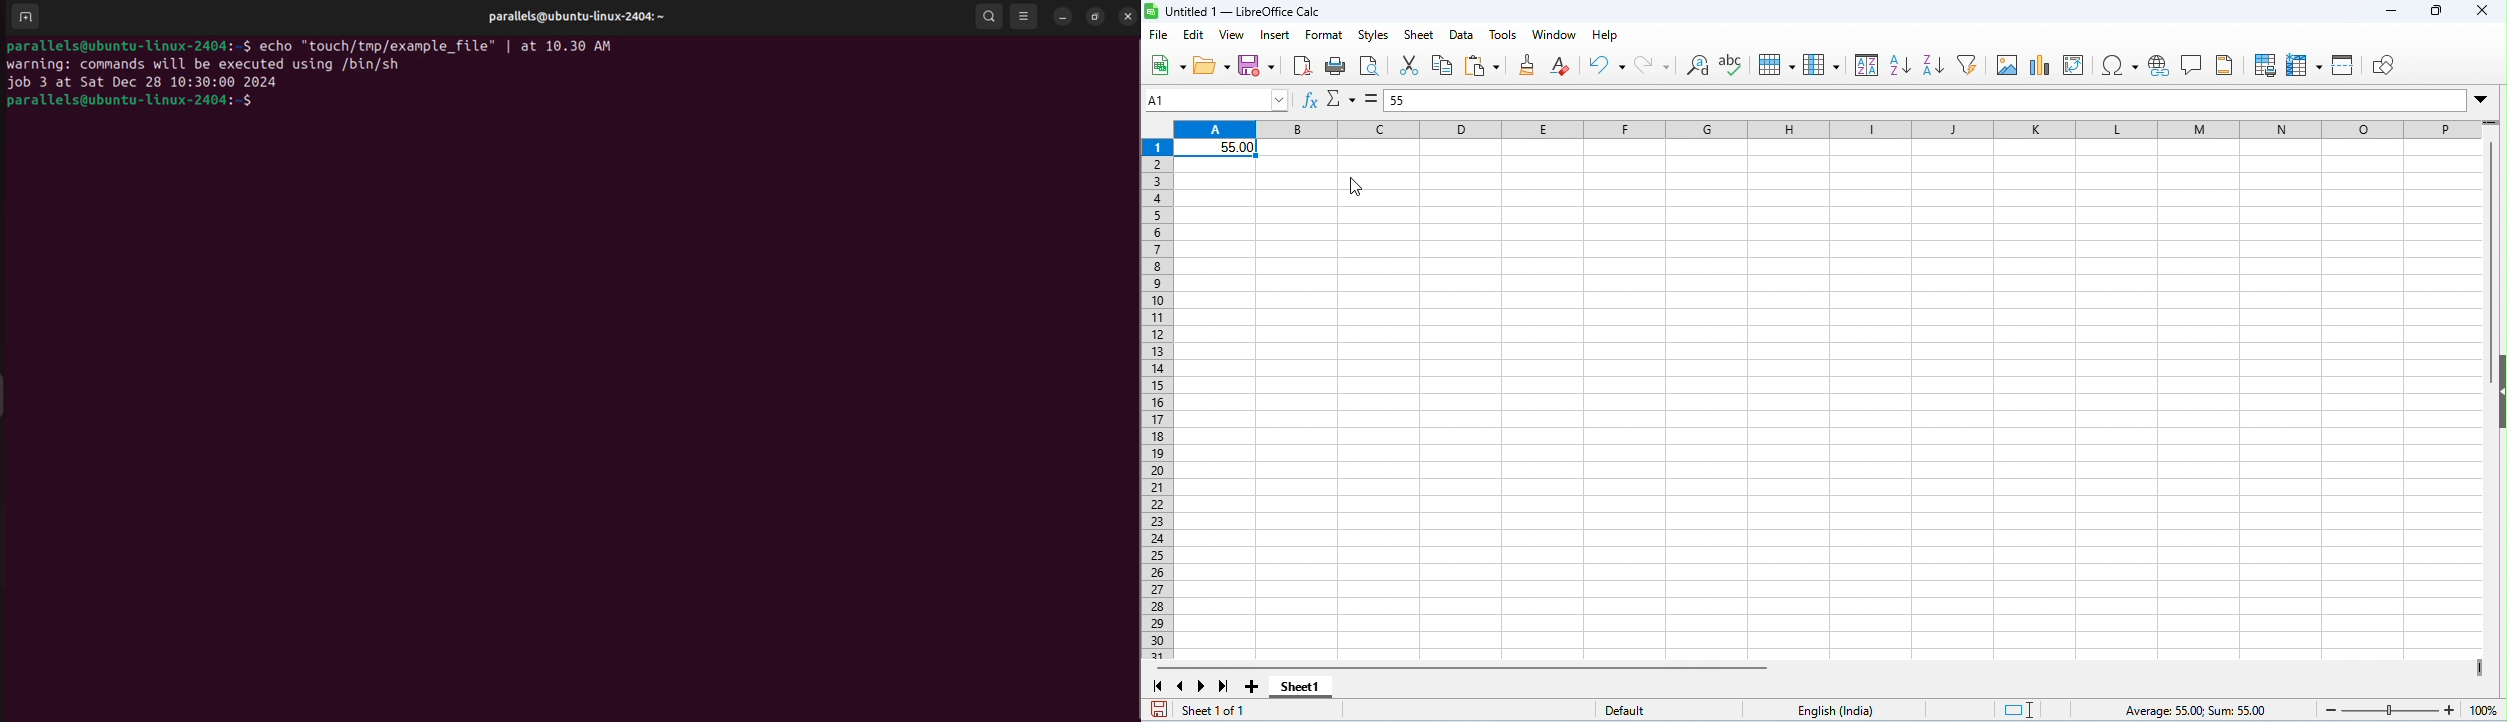 The height and width of the screenshot is (728, 2520). Describe the element at coordinates (1252, 685) in the screenshot. I see `add sheet` at that location.